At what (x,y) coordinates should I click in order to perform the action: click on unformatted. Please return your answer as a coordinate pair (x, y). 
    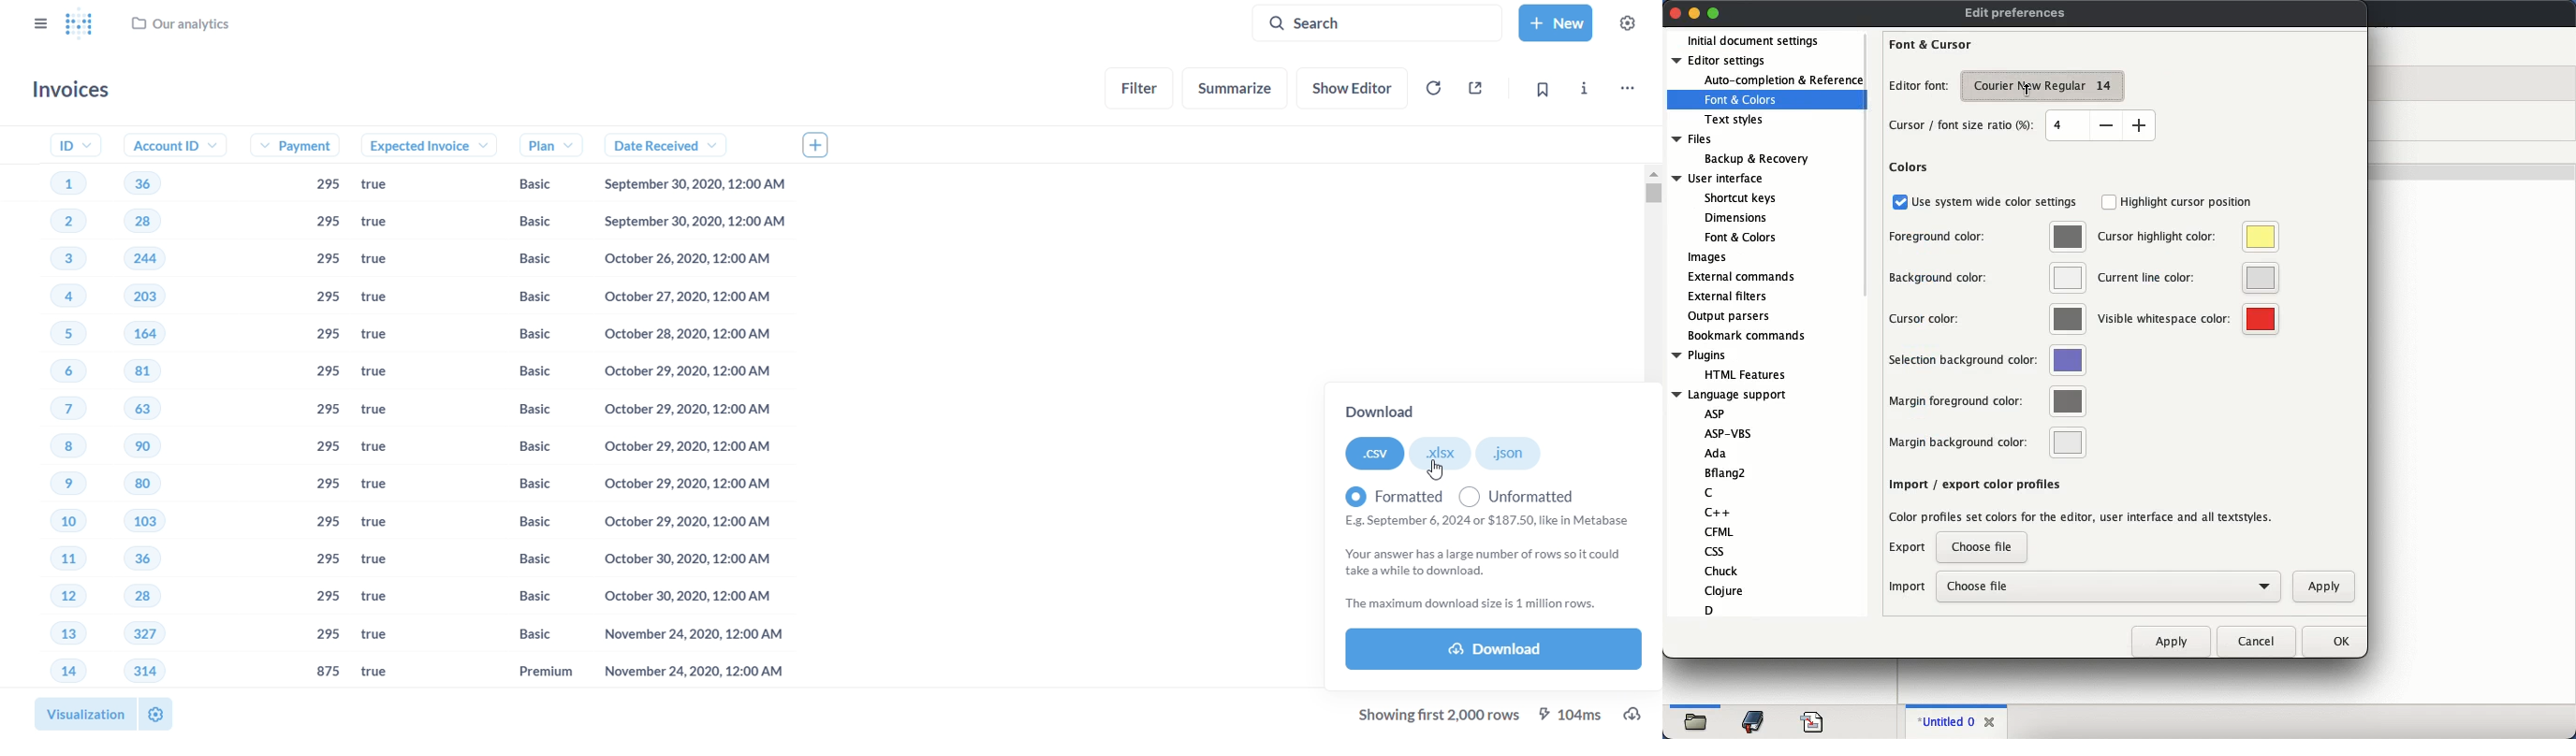
    Looking at the image, I should click on (1529, 492).